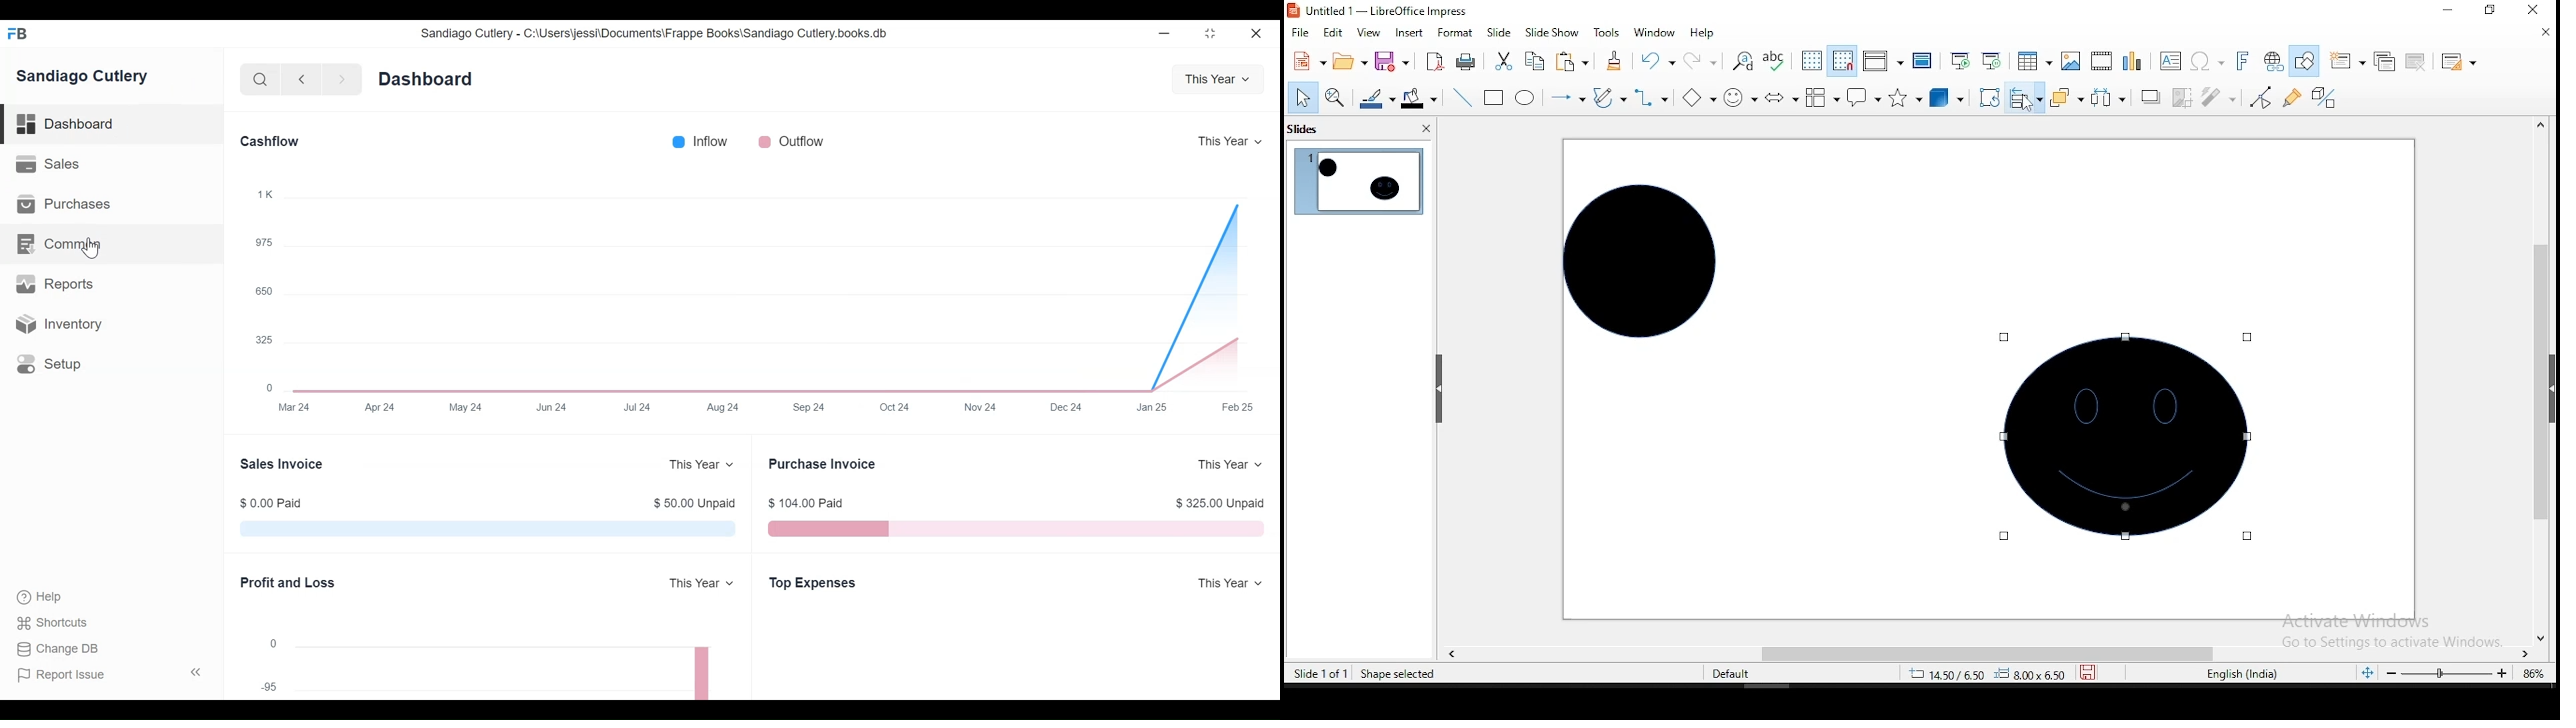 The image size is (2576, 728). Describe the element at coordinates (1018, 529) in the screenshot. I see `The Purchase Invoice chart shows the total outstanding amount that Sandiago Cutlery have to pay to their suppliers for their purchases` at that location.